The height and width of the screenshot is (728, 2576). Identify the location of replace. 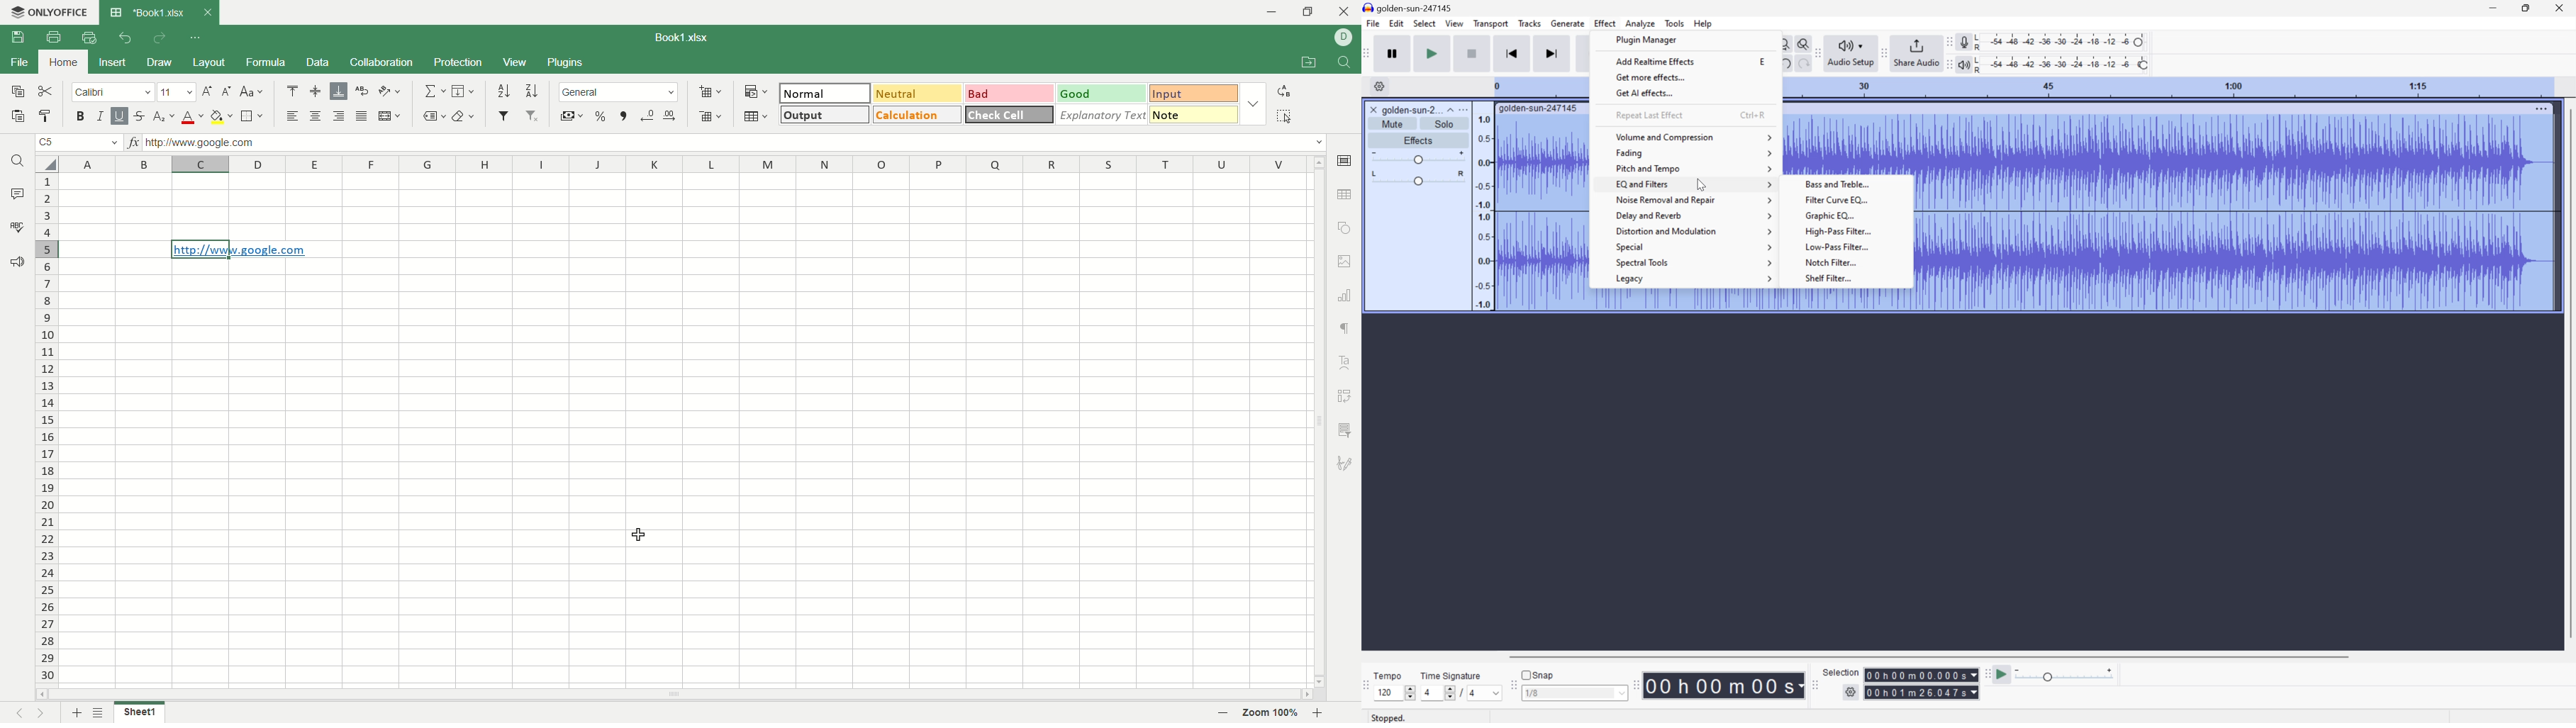
(1284, 91).